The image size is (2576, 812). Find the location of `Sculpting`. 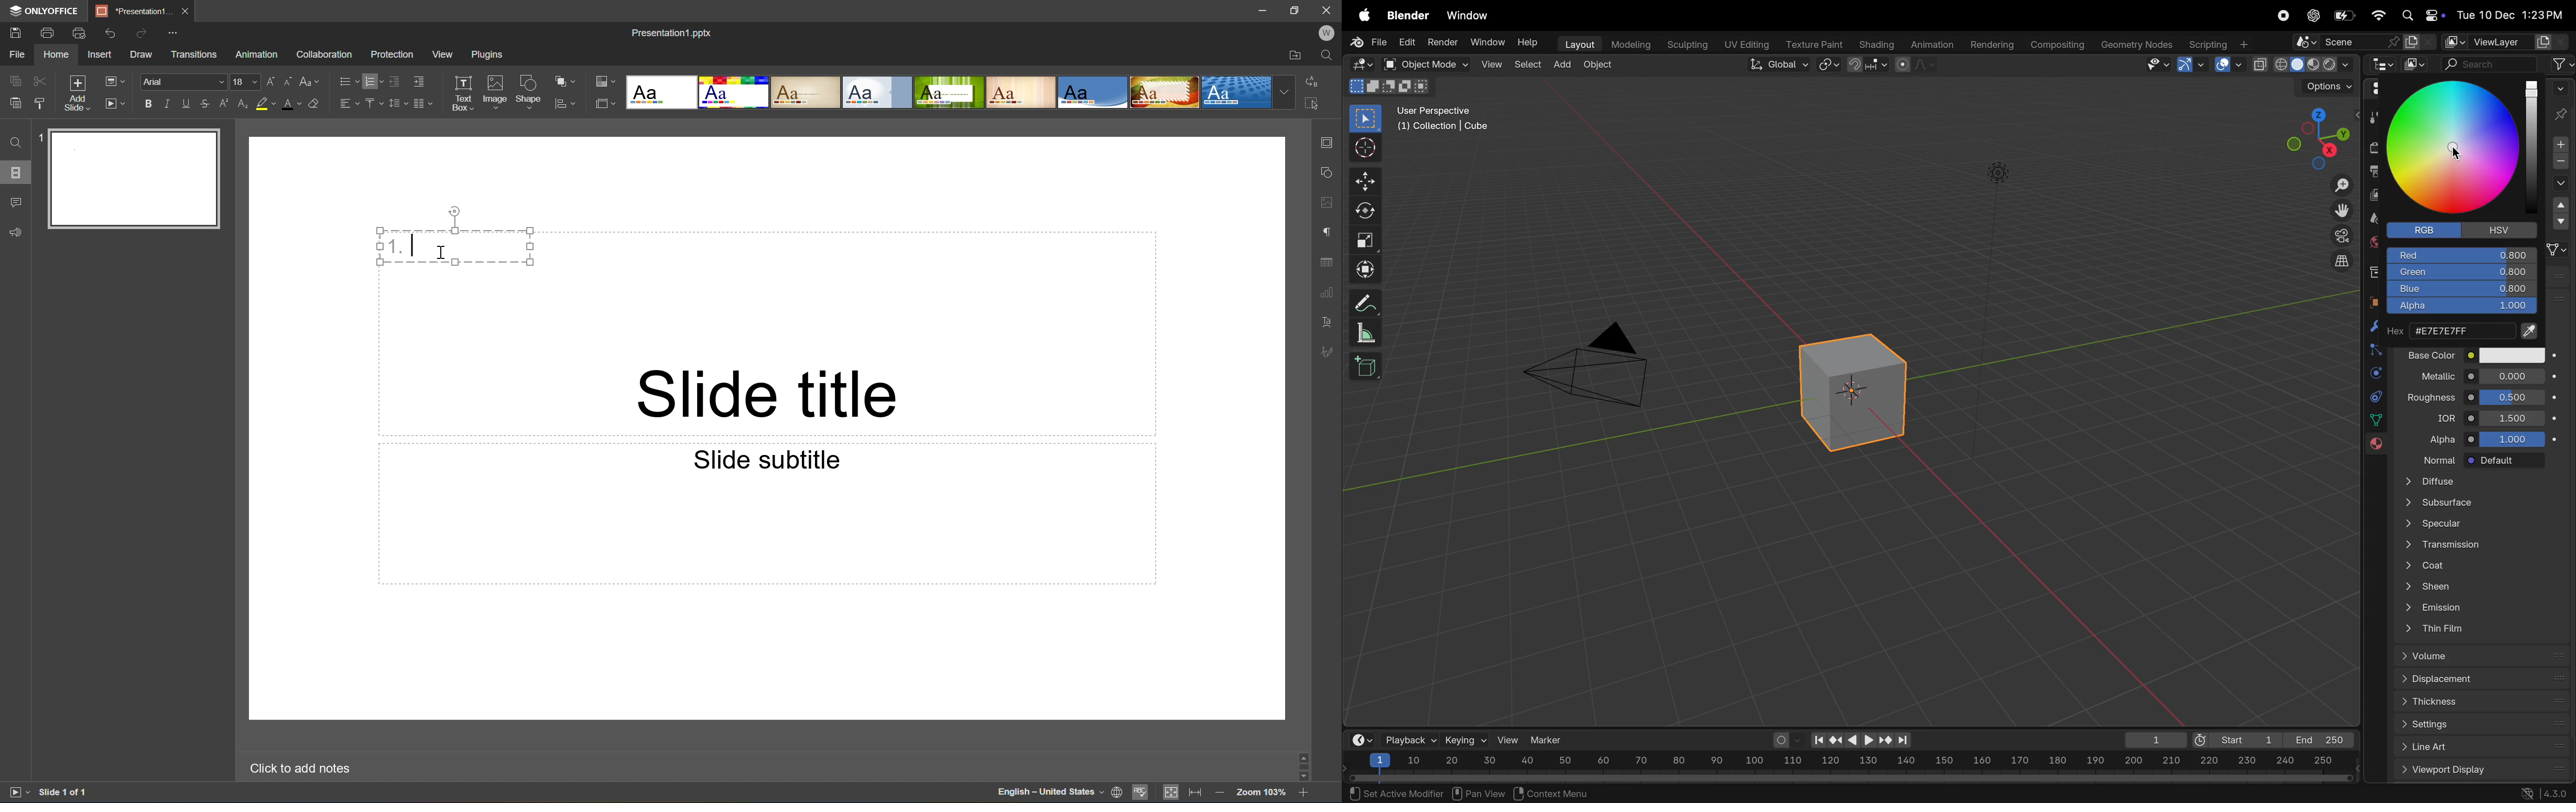

Sculpting is located at coordinates (1683, 42).